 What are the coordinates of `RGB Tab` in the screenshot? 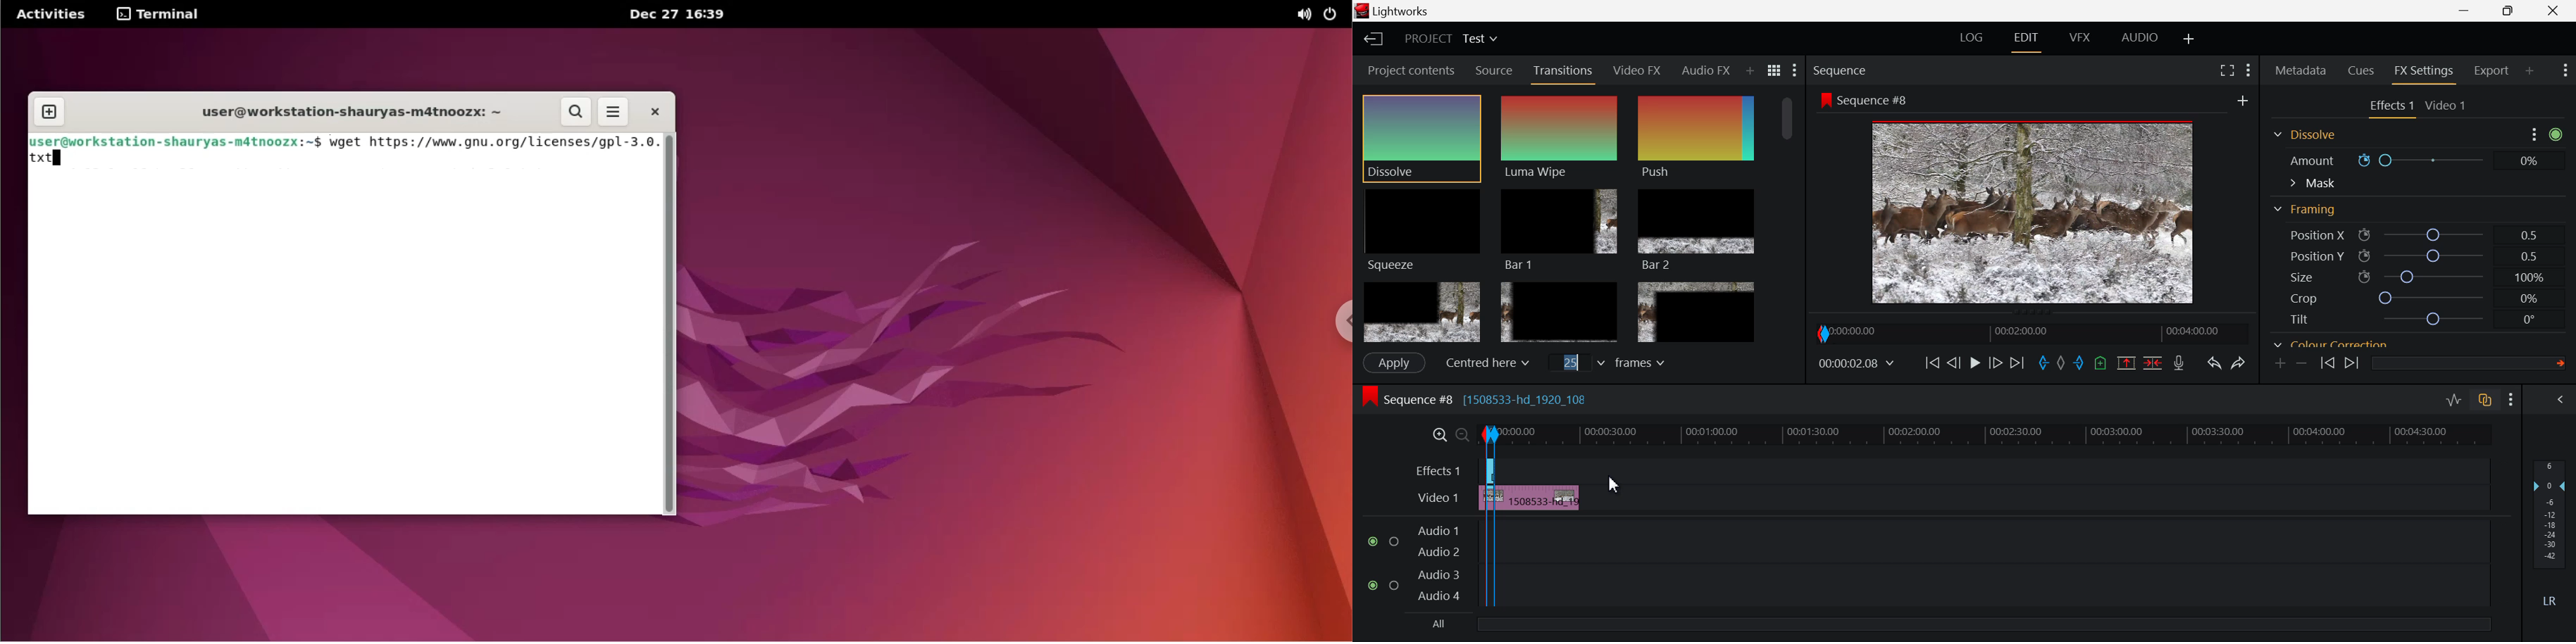 It's located at (2442, 299).